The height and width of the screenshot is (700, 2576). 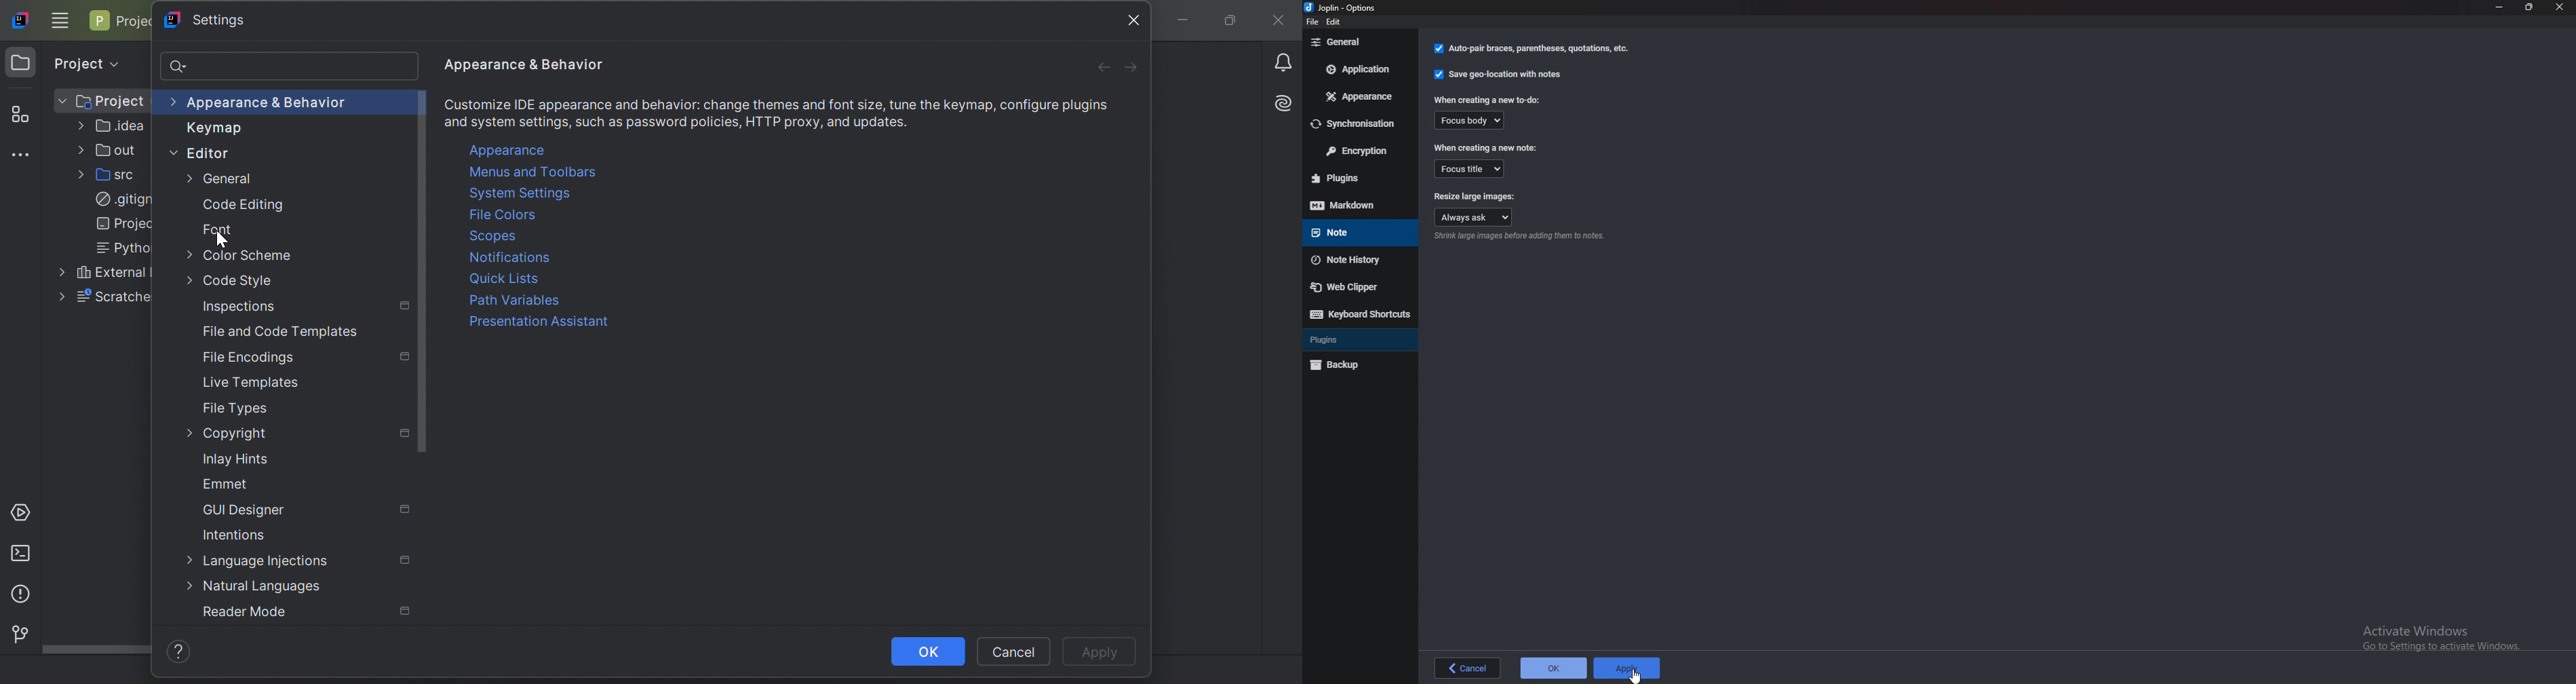 What do you see at coordinates (20, 115) in the screenshot?
I see `Structure` at bounding box center [20, 115].